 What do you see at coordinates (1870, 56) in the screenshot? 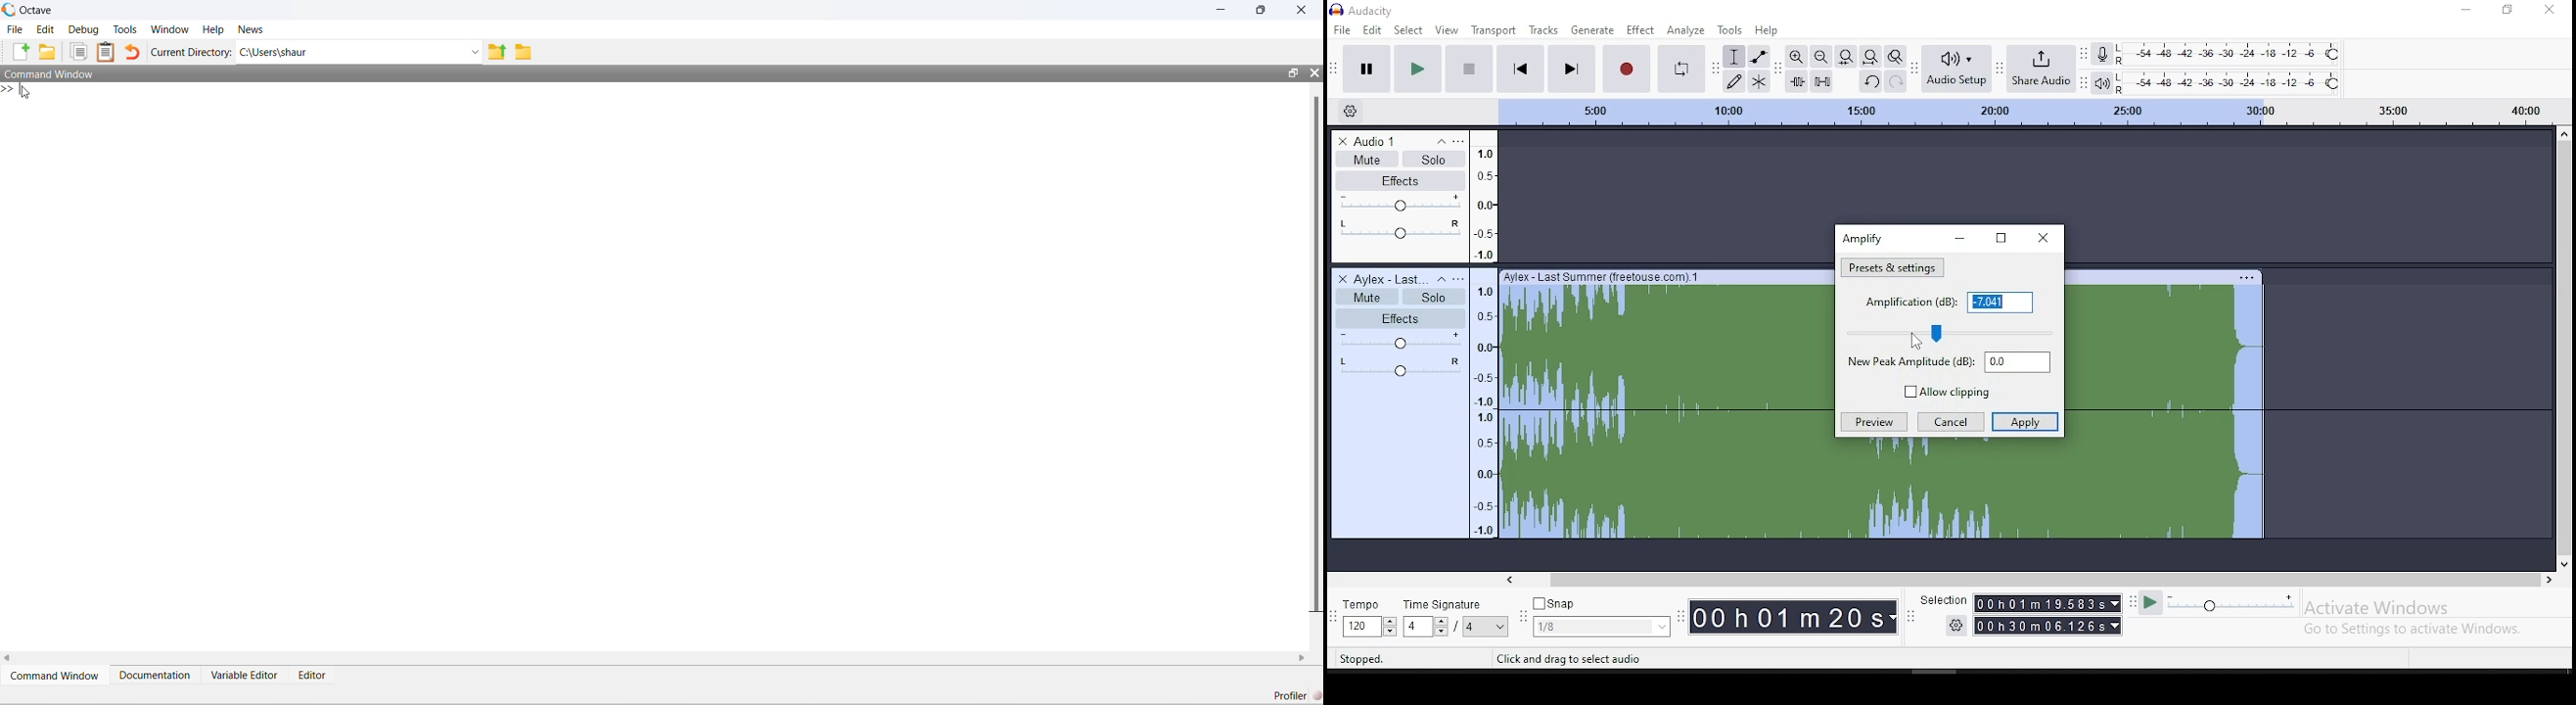
I see `fit to project to width` at bounding box center [1870, 56].